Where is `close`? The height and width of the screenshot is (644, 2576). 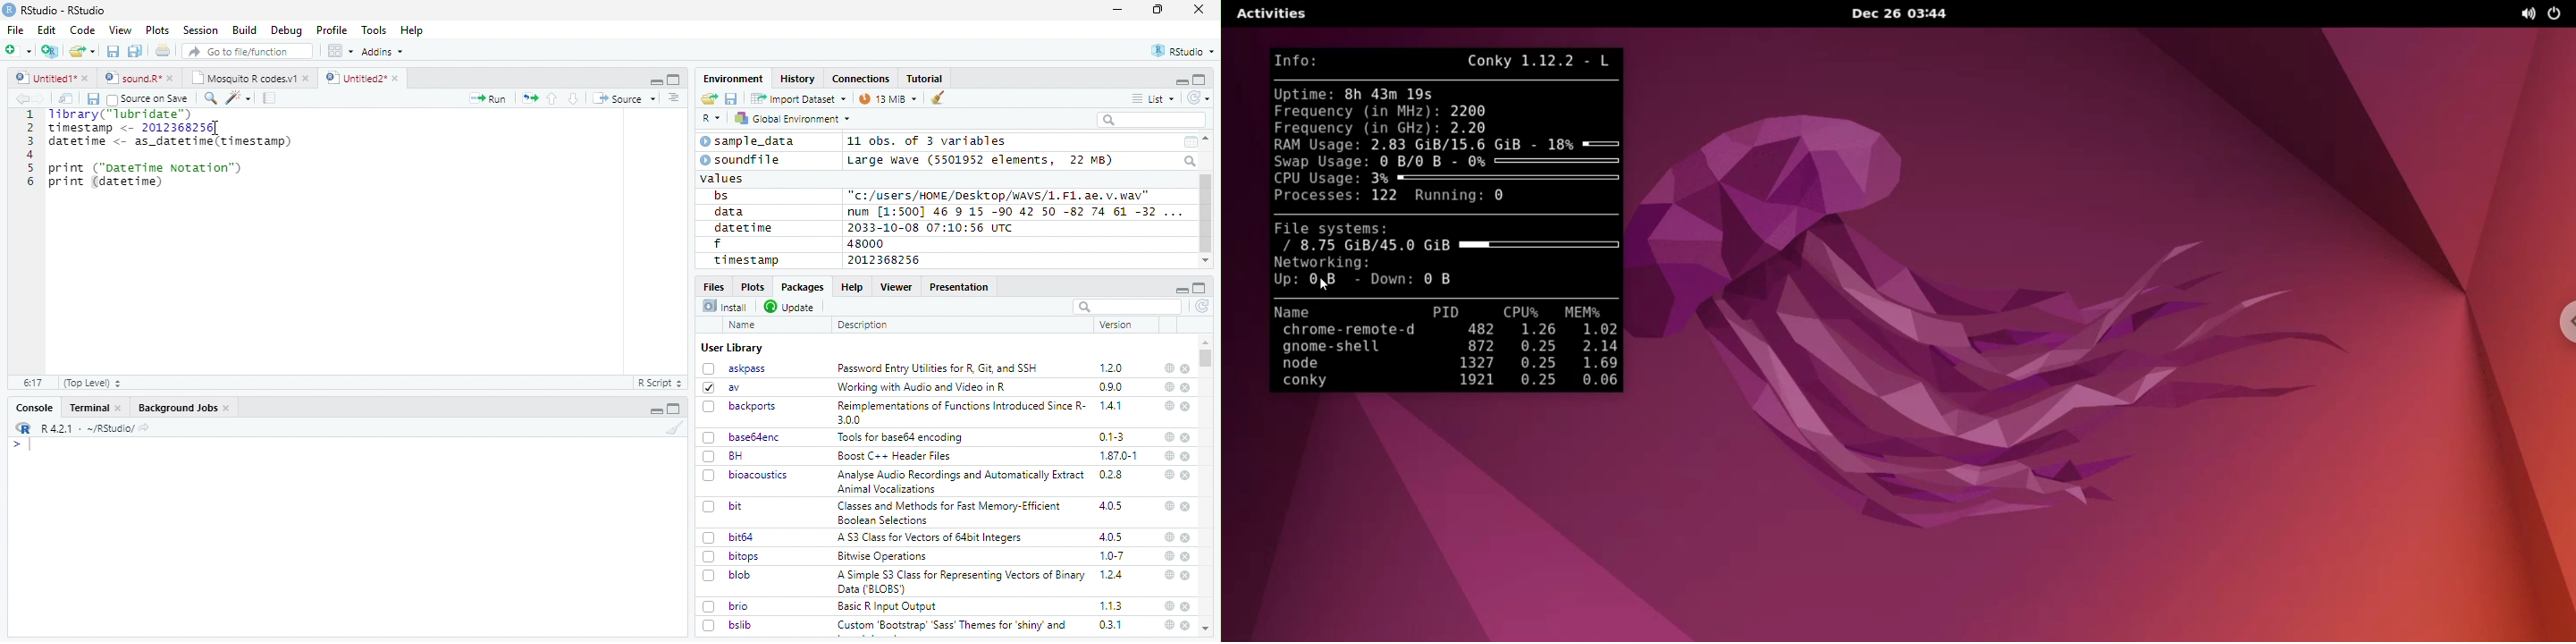
close is located at coordinates (1199, 8).